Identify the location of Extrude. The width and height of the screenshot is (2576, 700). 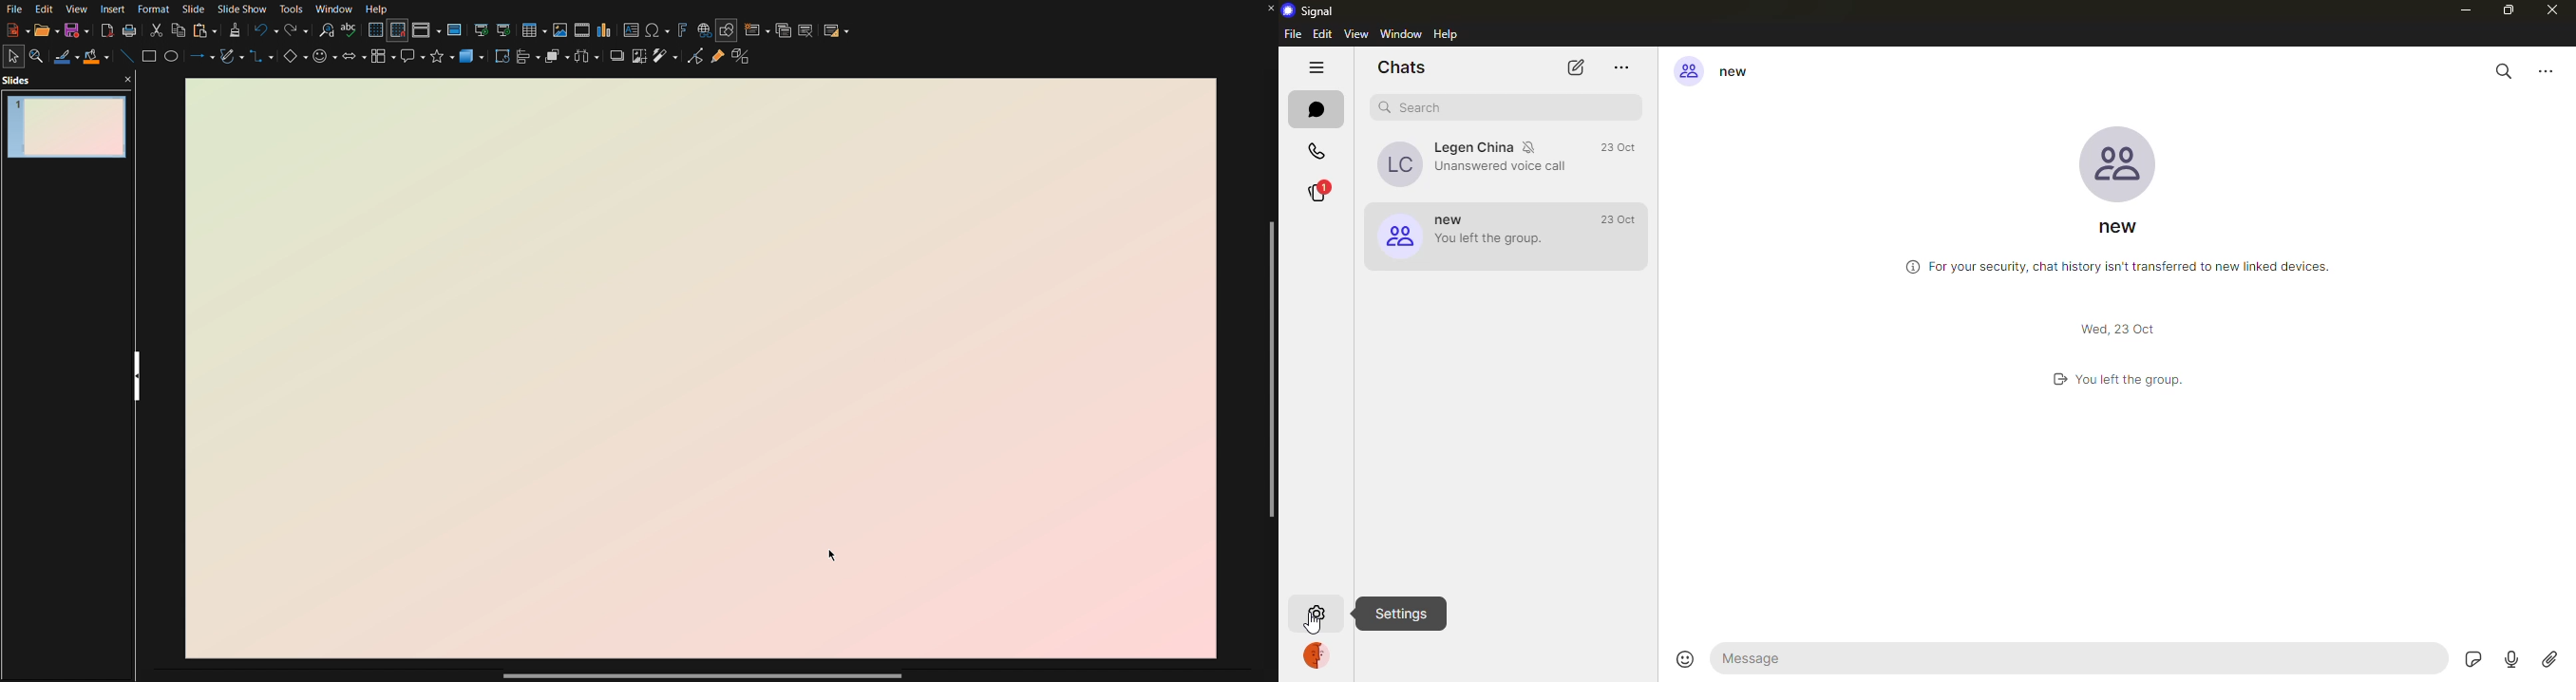
(746, 61).